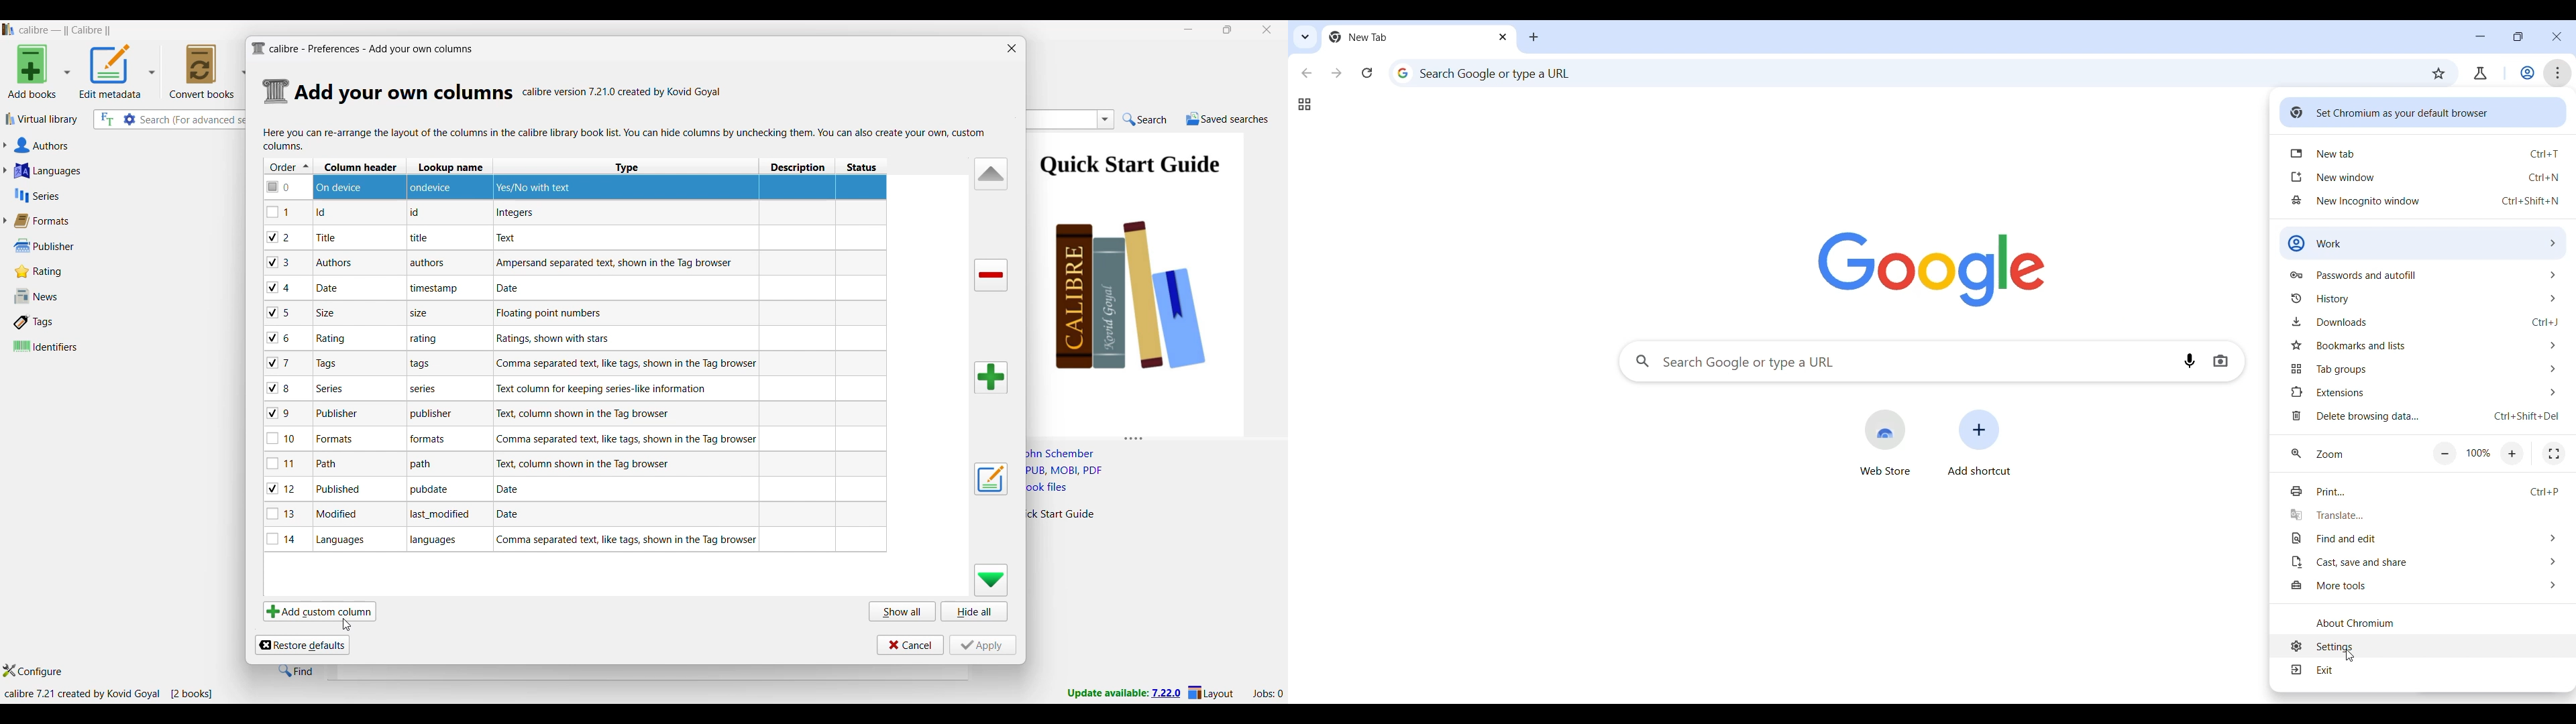 The image size is (2576, 728). What do you see at coordinates (331, 287) in the screenshot?
I see `Note` at bounding box center [331, 287].